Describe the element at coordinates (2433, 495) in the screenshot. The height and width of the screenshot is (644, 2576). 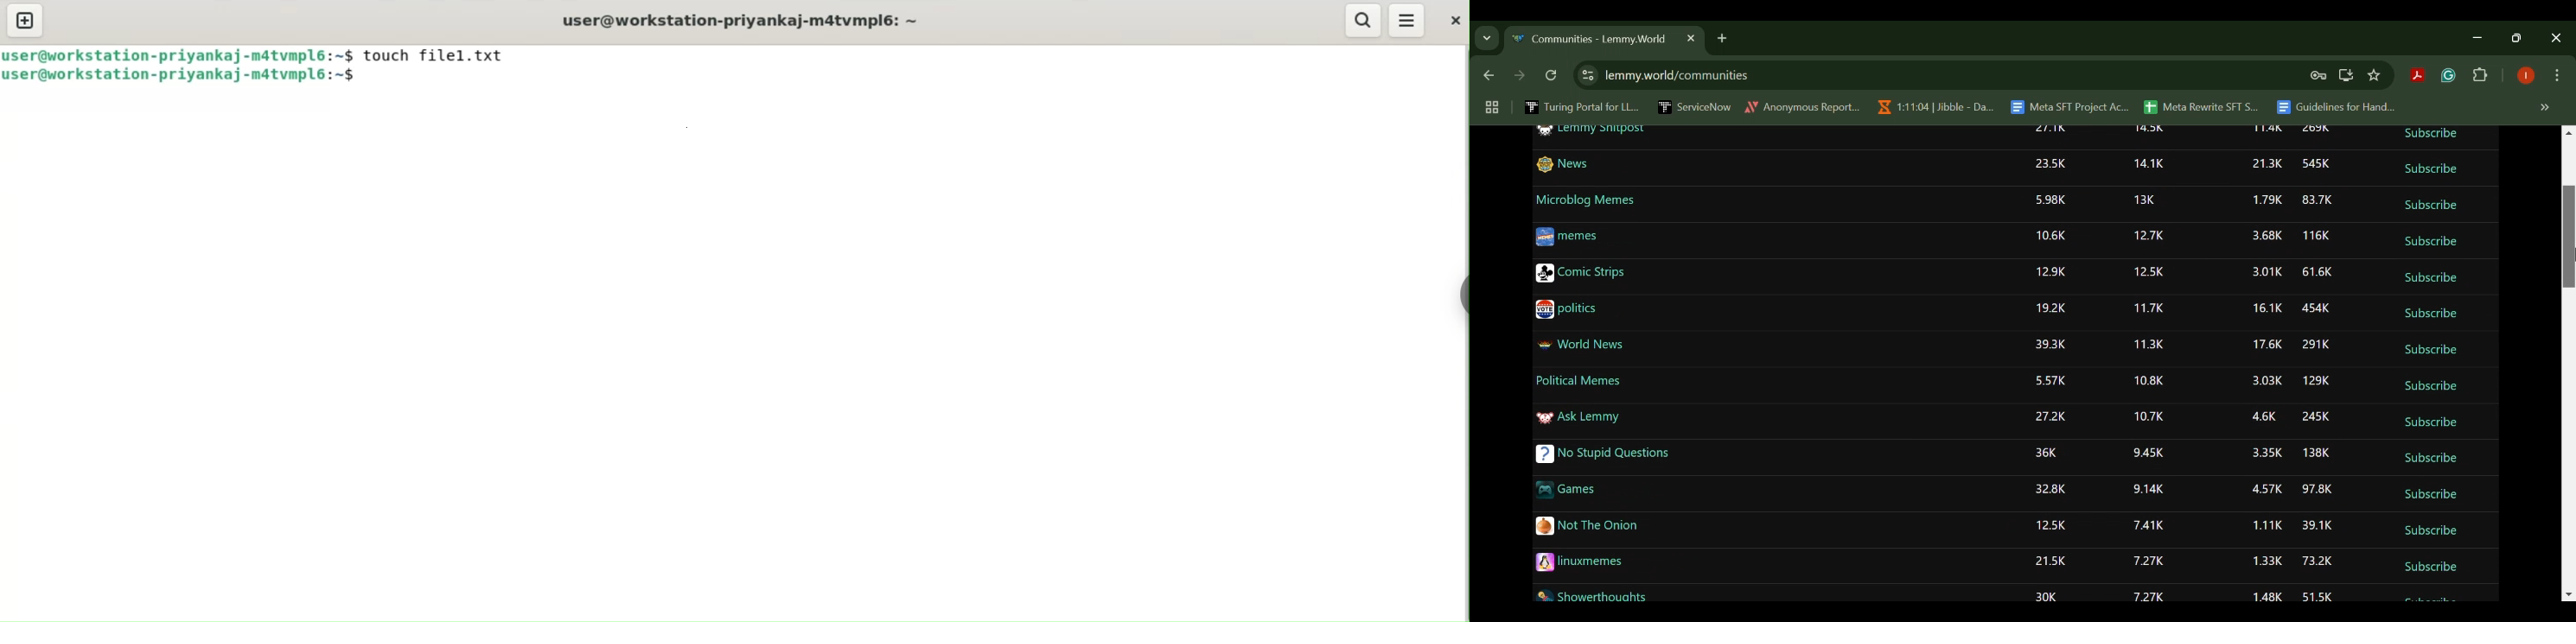
I see `Subscribe` at that location.